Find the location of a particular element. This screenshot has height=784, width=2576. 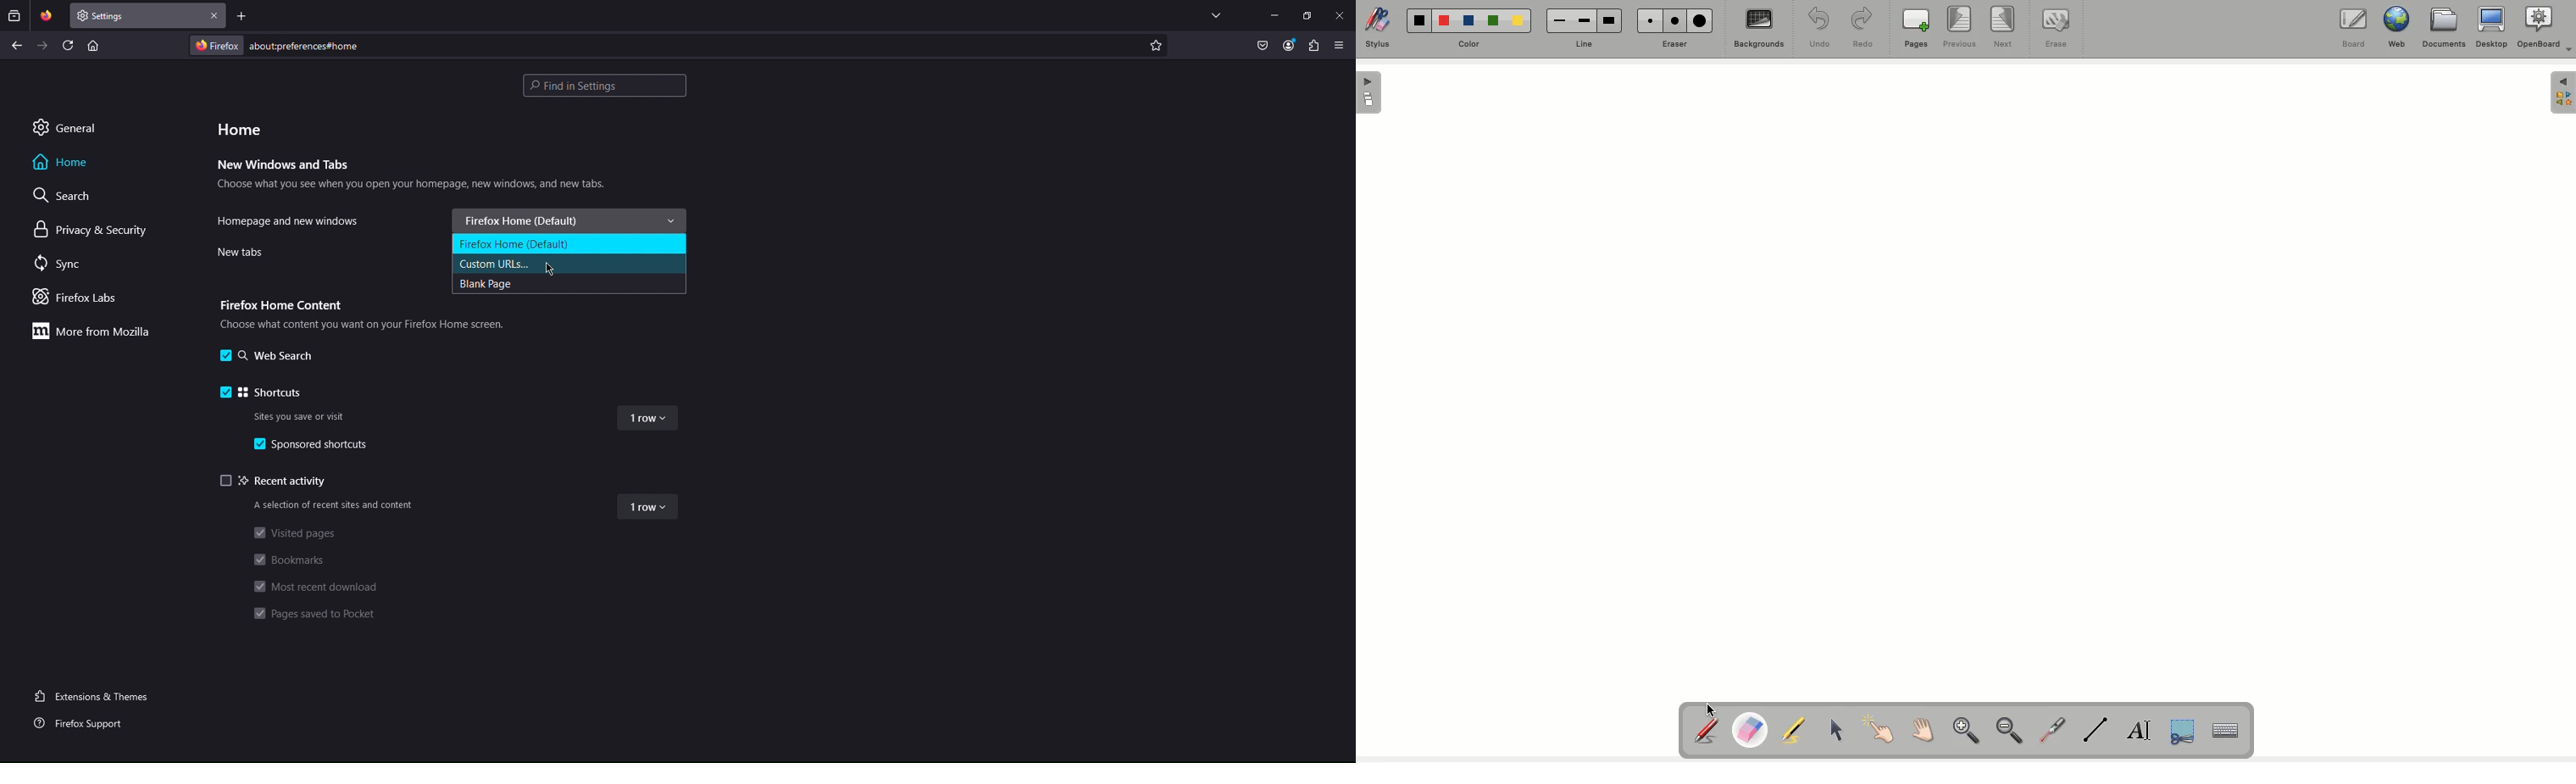

More from Mozilla is located at coordinates (90, 331).